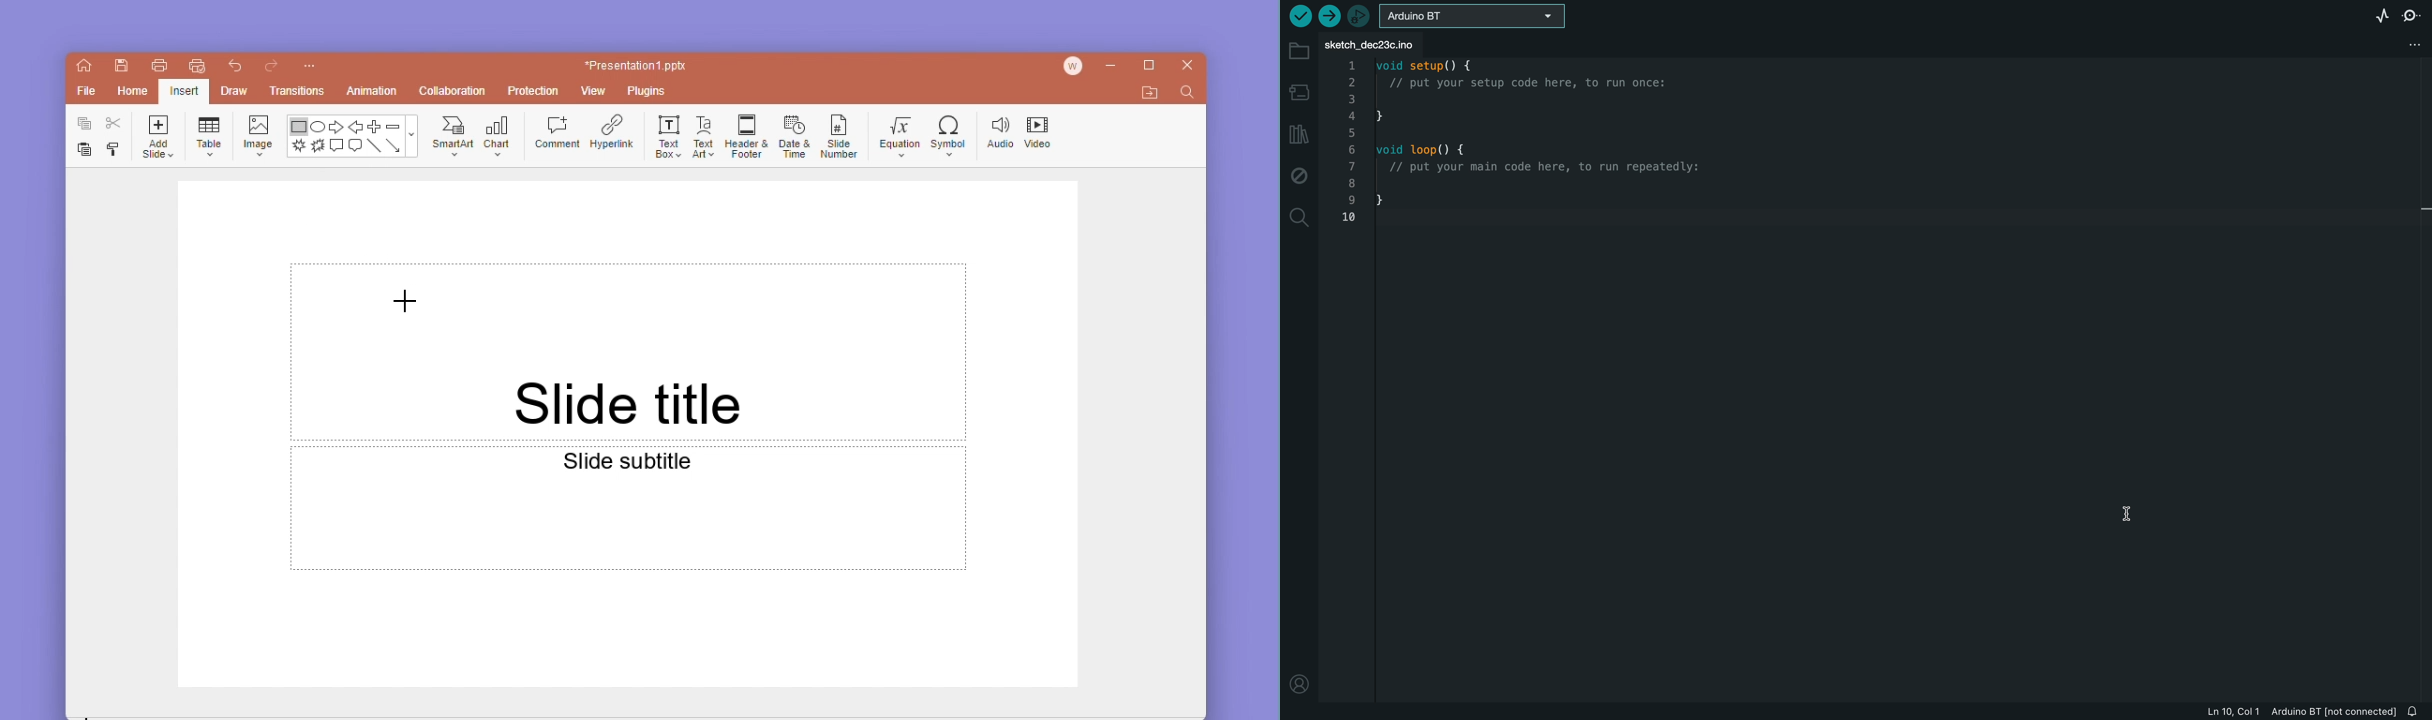  I want to click on comment, so click(557, 132).